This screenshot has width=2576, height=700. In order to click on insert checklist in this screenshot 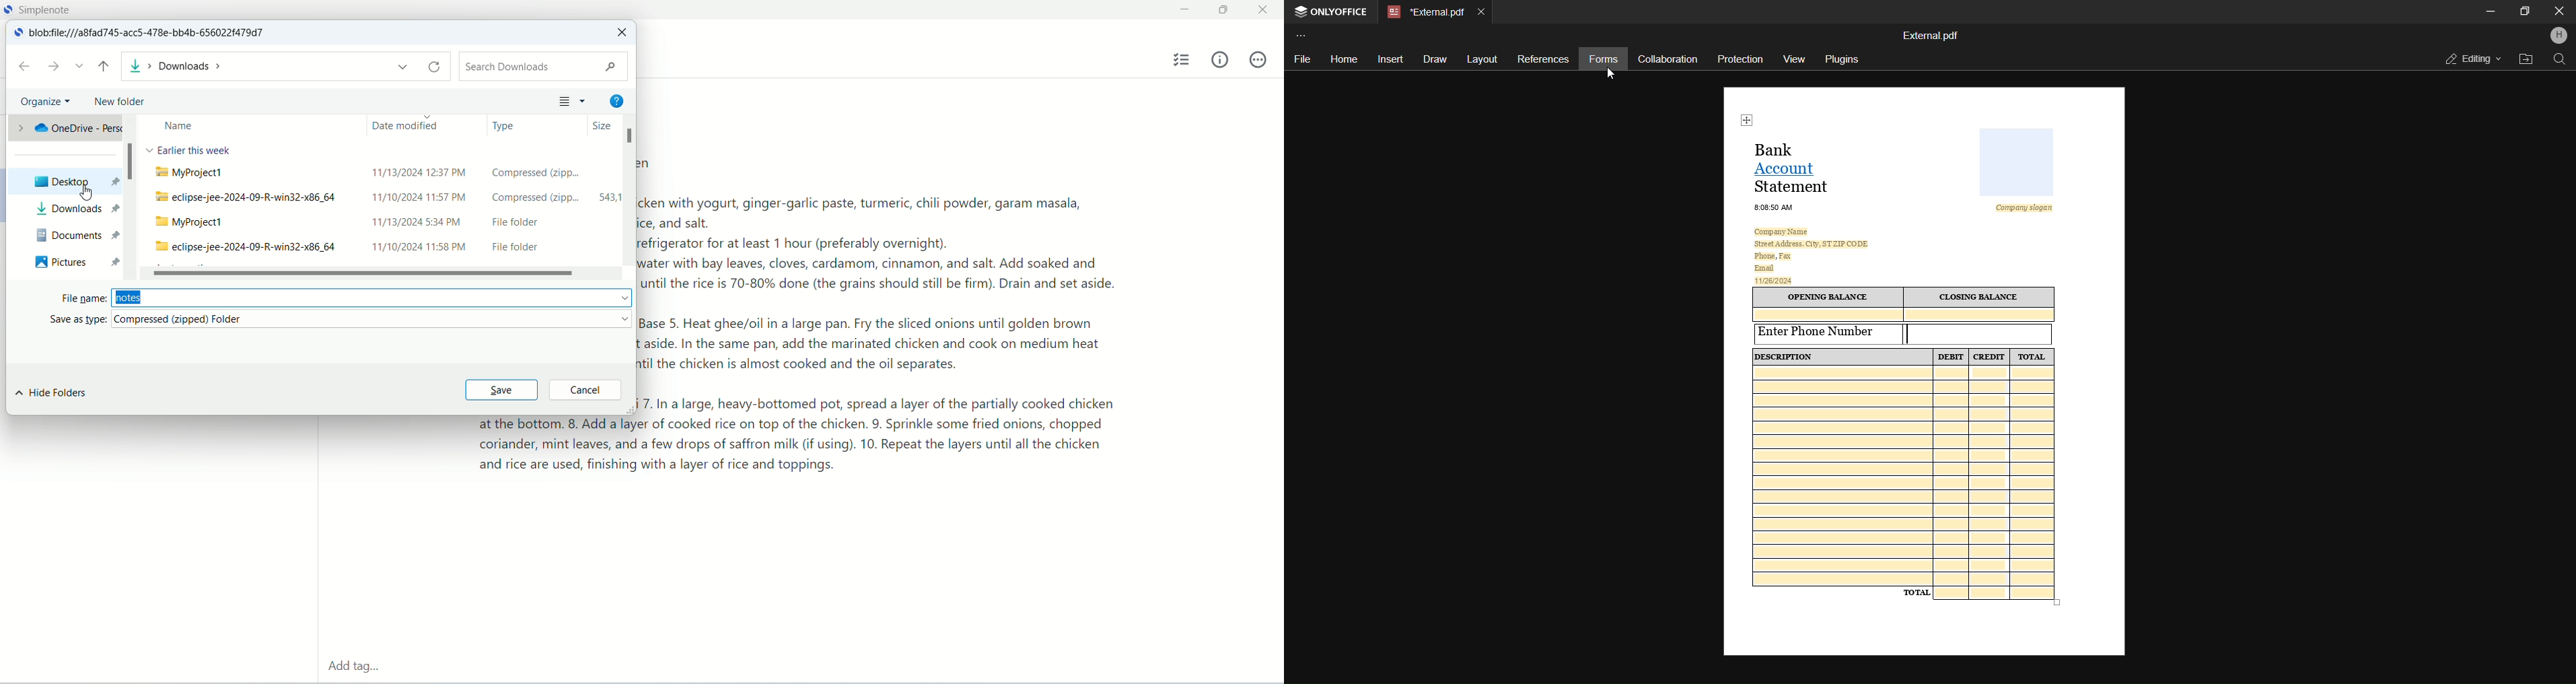, I will do `click(1183, 60)`.